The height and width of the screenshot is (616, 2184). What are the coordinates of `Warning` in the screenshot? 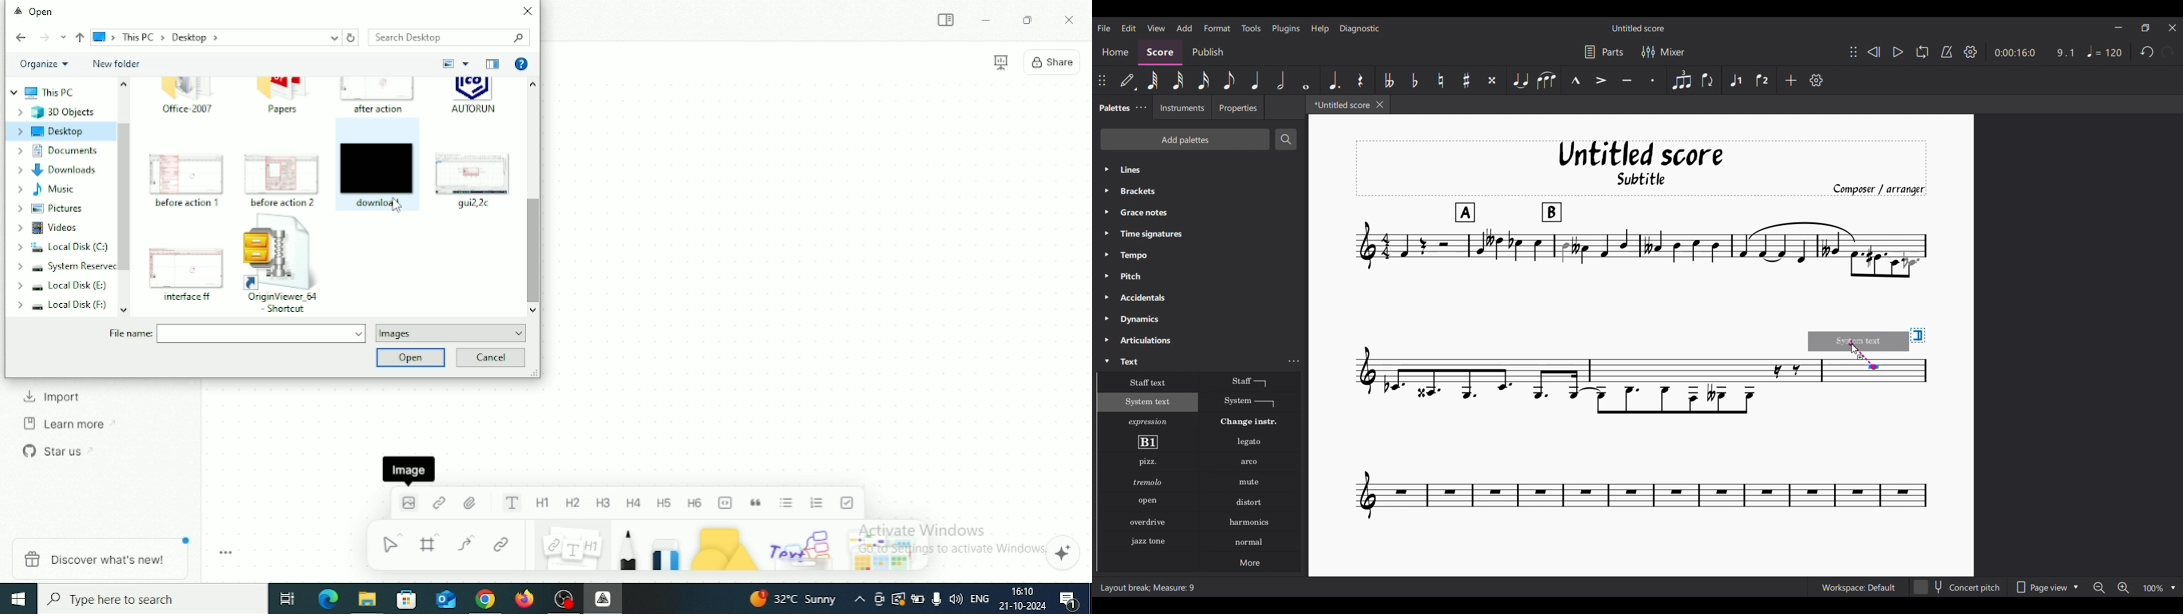 It's located at (898, 599).